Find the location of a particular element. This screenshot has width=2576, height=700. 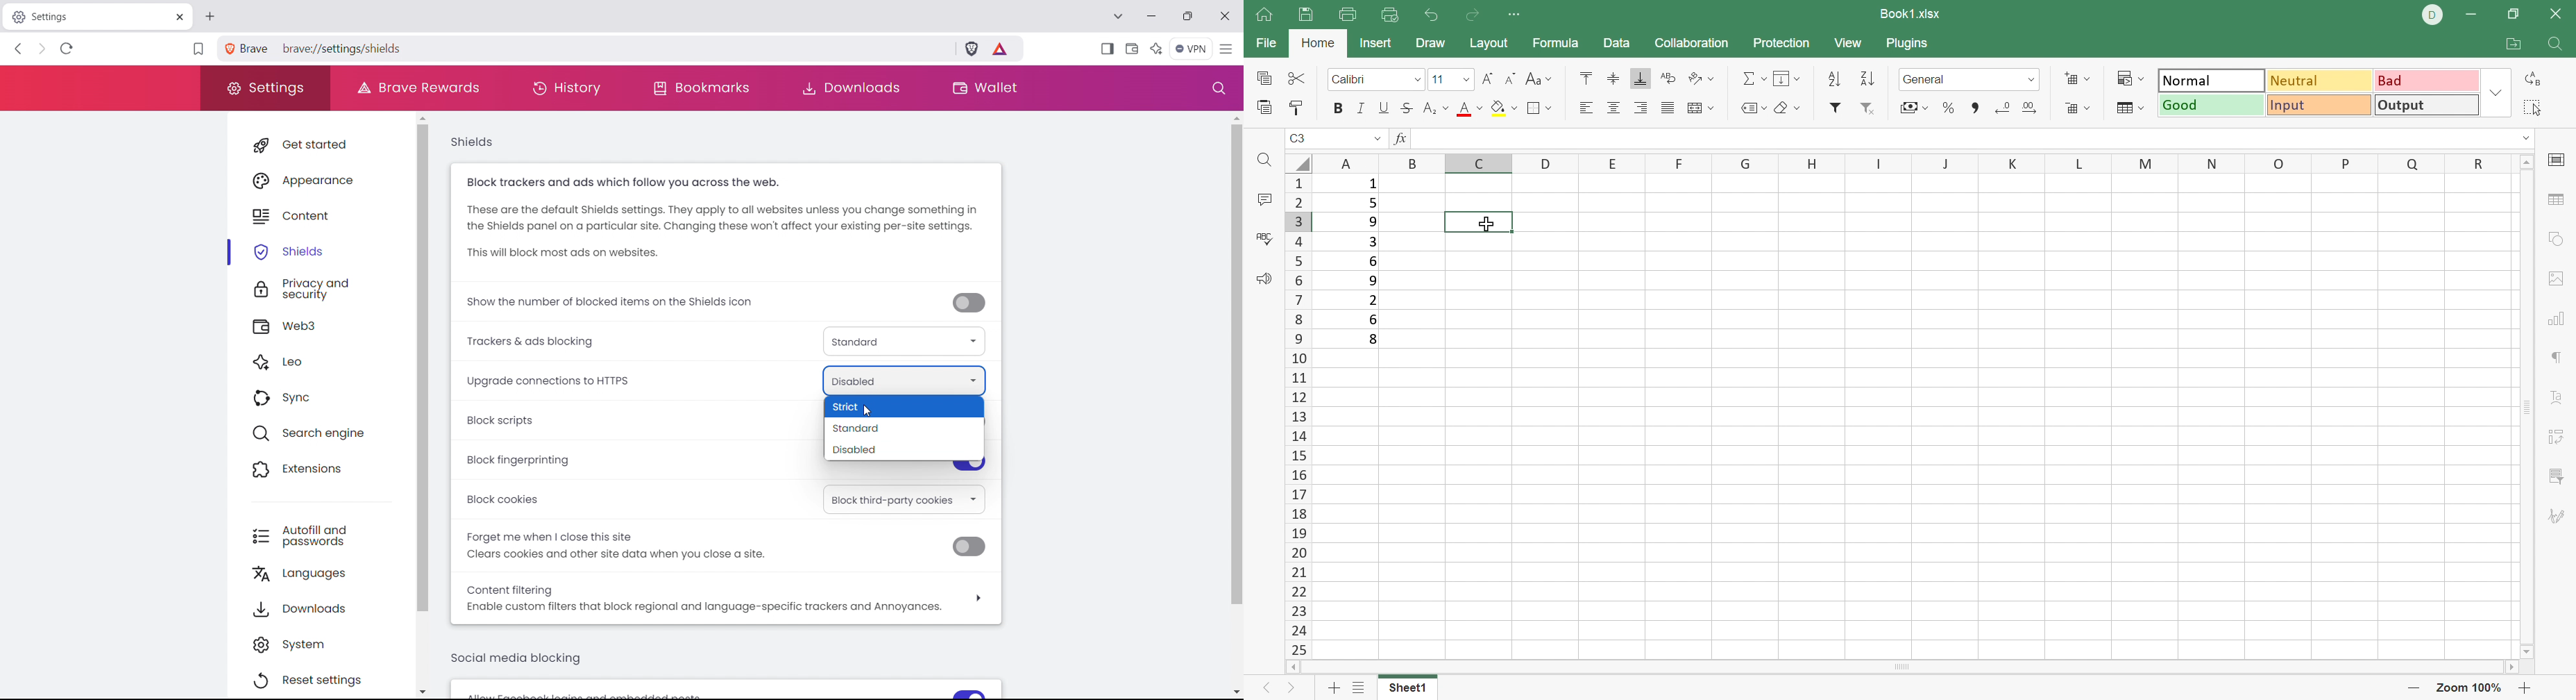

Zoom in is located at coordinates (2525, 689).